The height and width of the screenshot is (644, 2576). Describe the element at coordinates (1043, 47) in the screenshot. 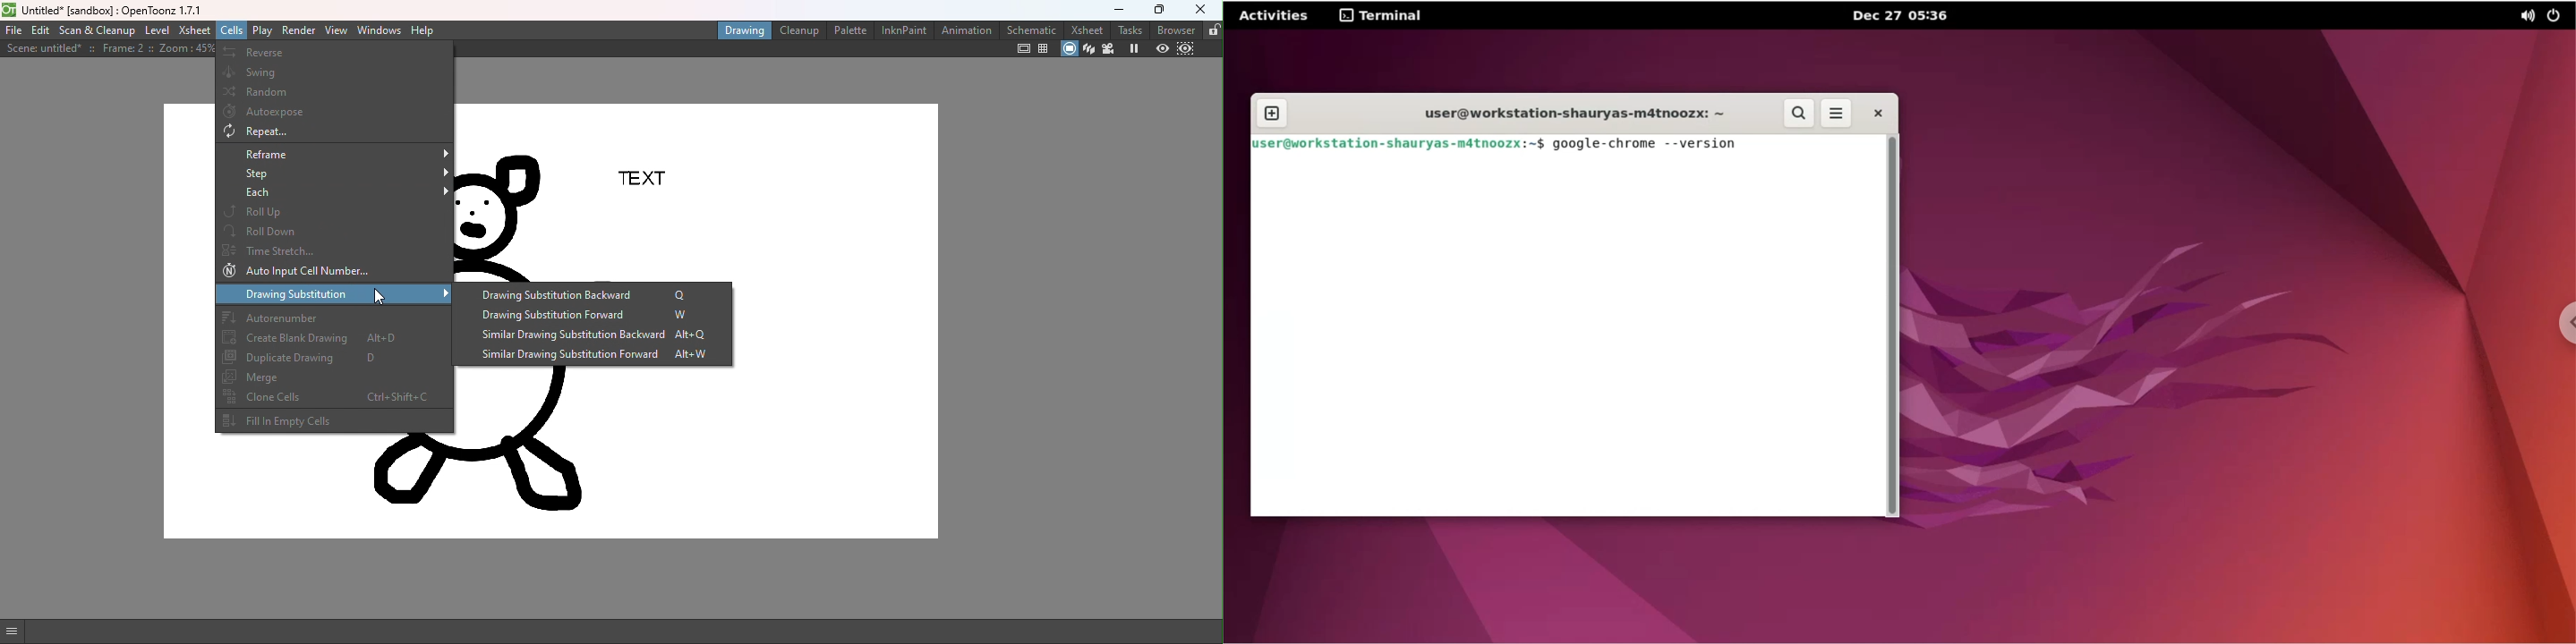

I see `Field guide` at that location.